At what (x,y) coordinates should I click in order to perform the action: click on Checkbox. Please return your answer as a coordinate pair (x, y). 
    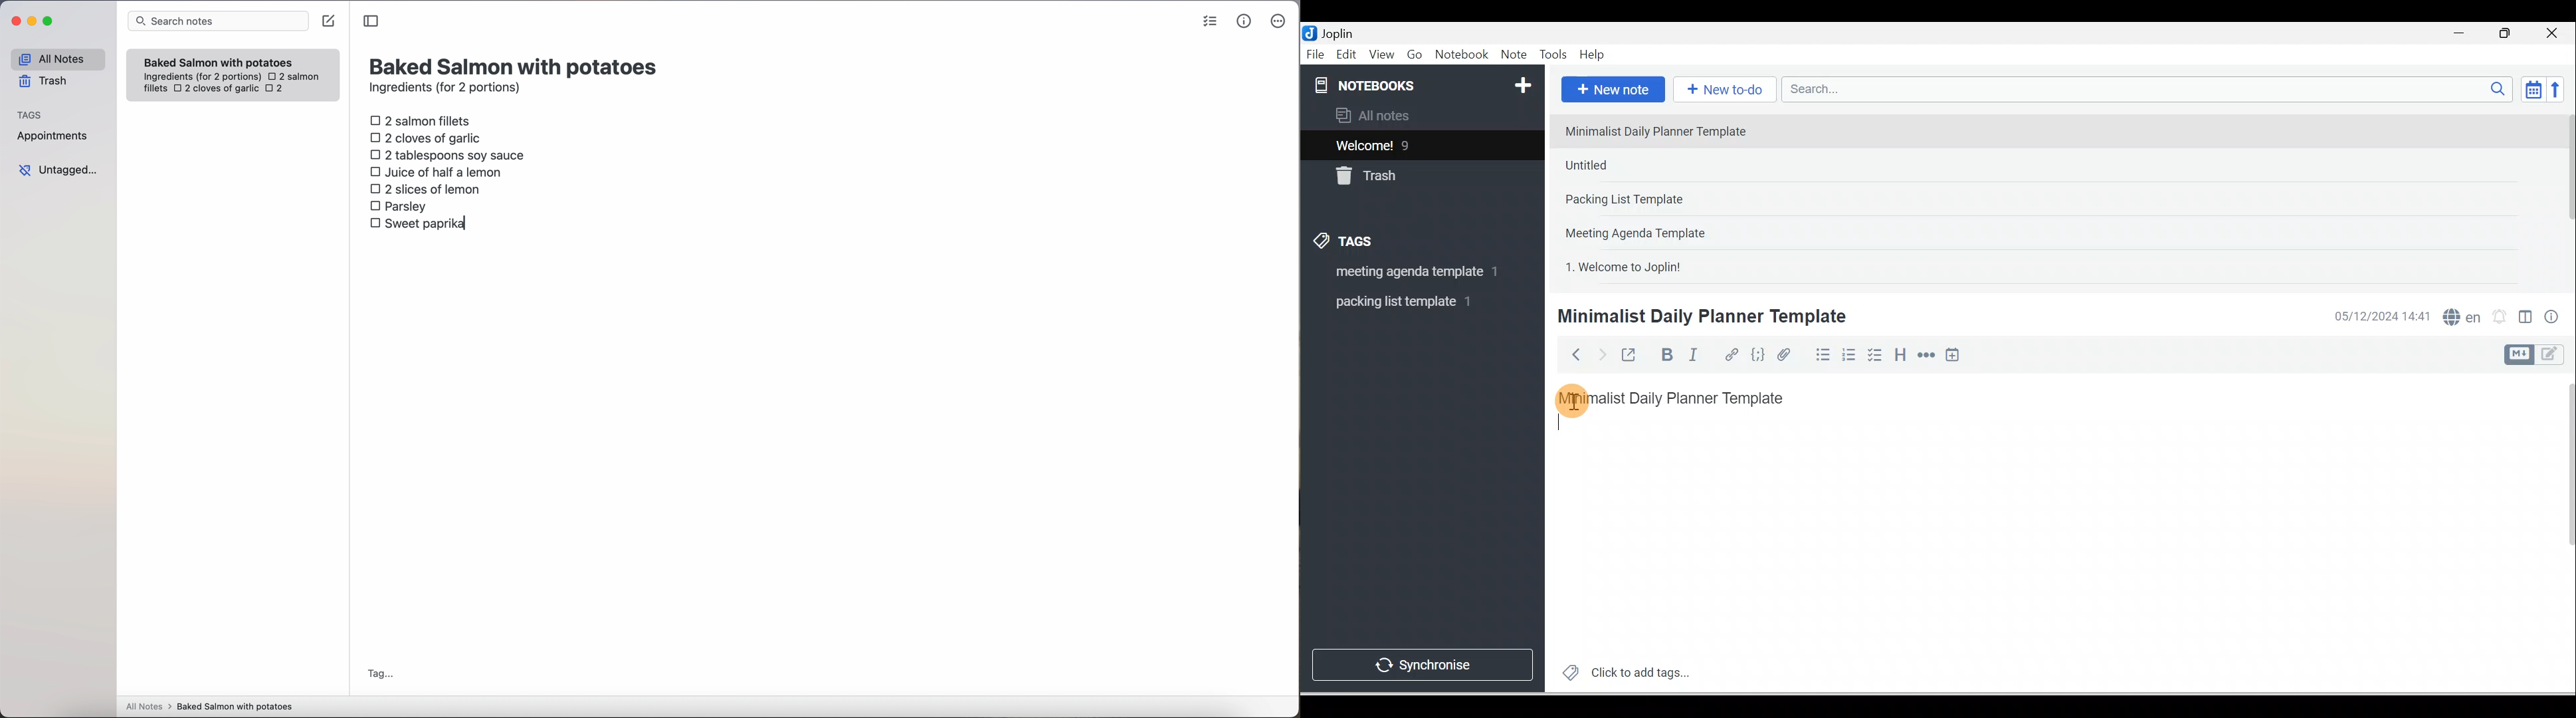
    Looking at the image, I should click on (1874, 355).